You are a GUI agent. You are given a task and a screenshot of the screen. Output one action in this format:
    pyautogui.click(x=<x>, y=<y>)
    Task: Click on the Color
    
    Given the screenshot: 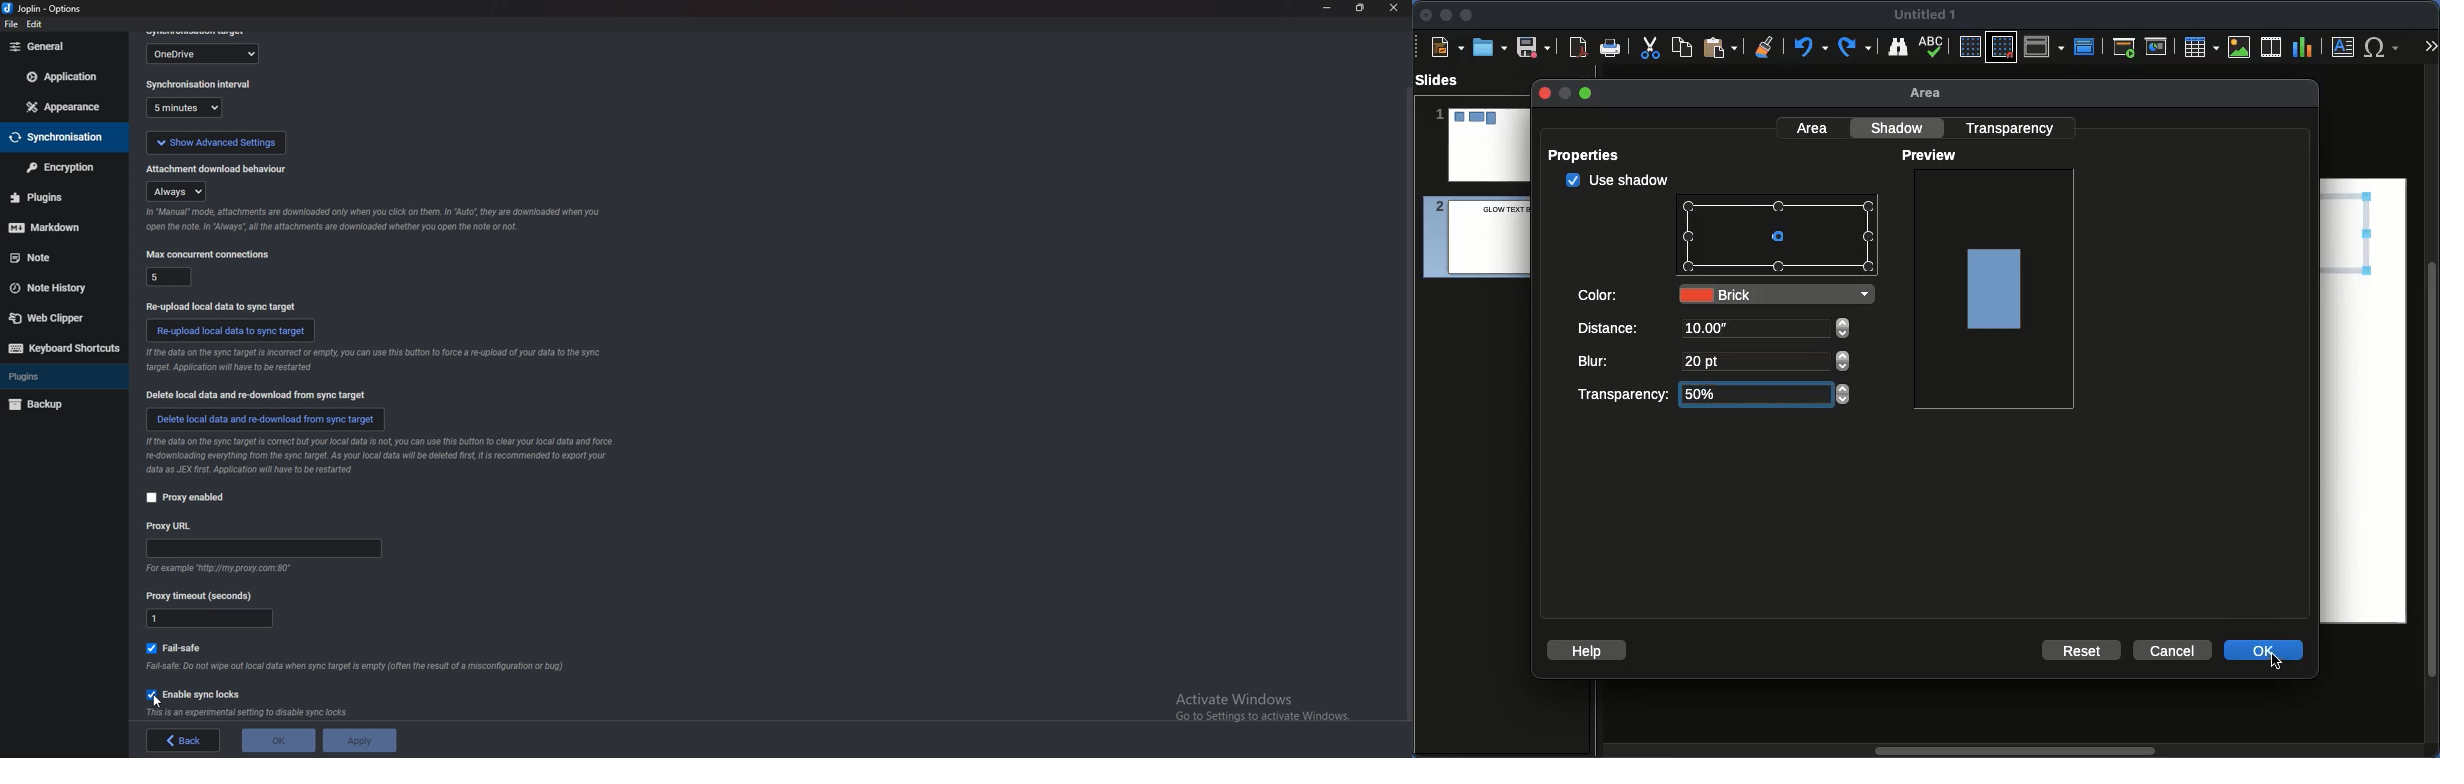 What is the action you would take?
    pyautogui.click(x=1600, y=293)
    